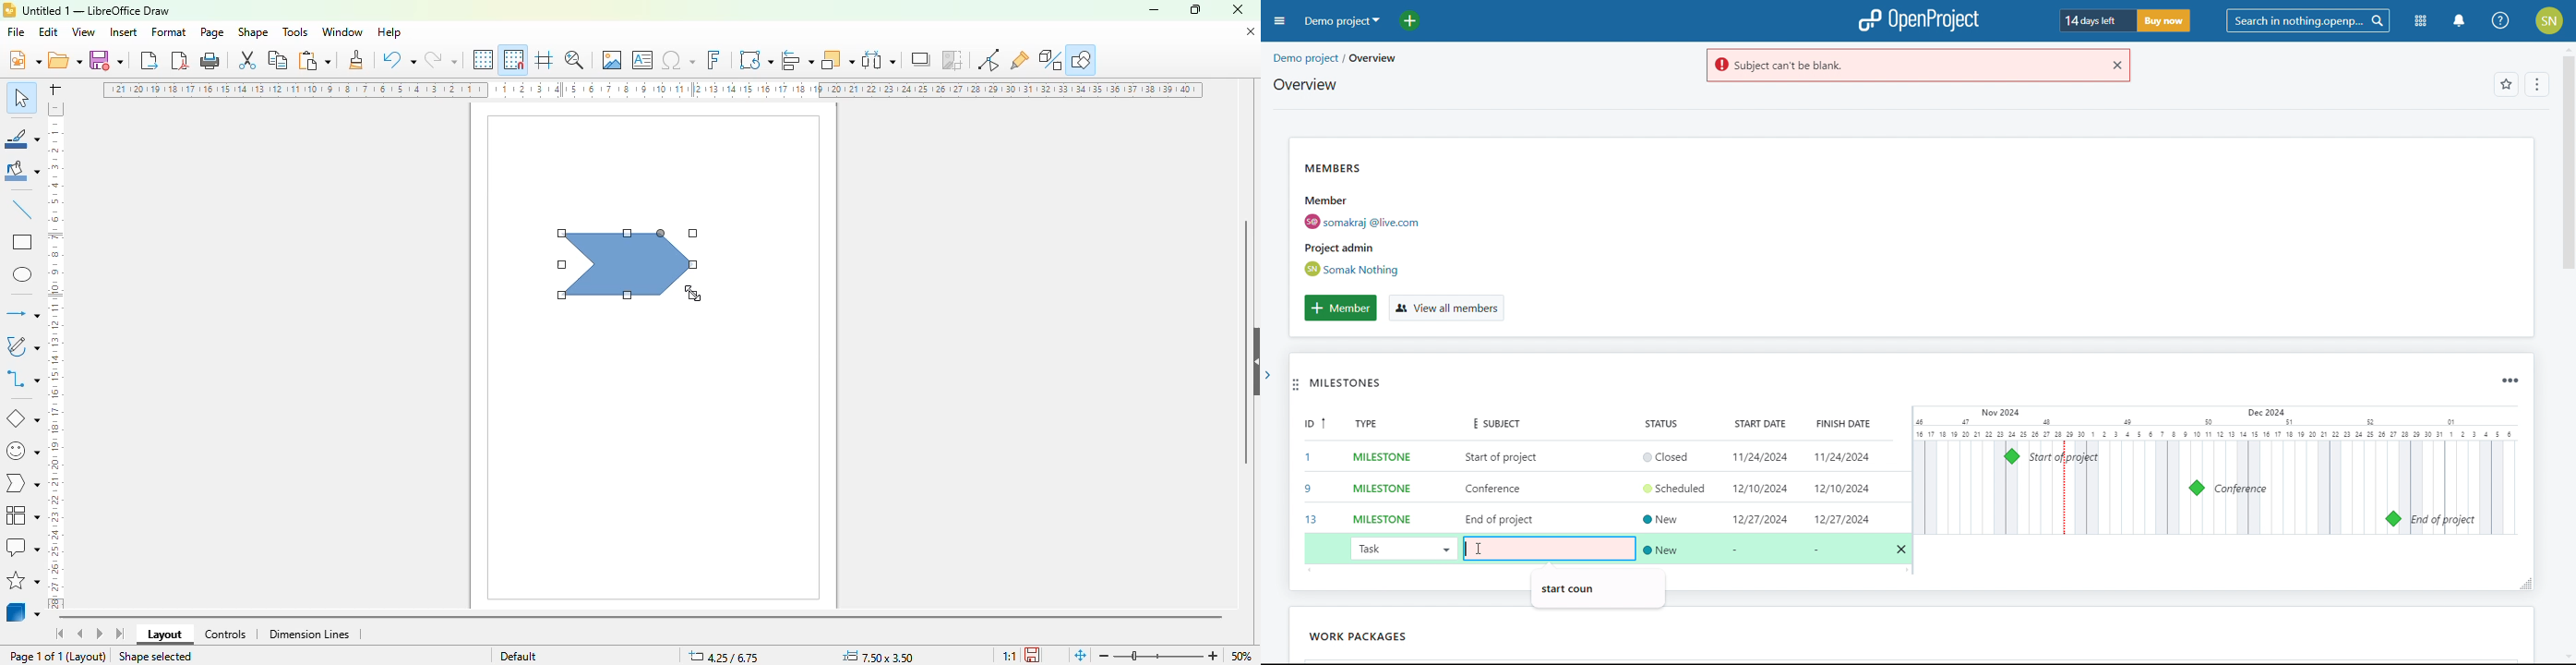  I want to click on controls, so click(225, 635).